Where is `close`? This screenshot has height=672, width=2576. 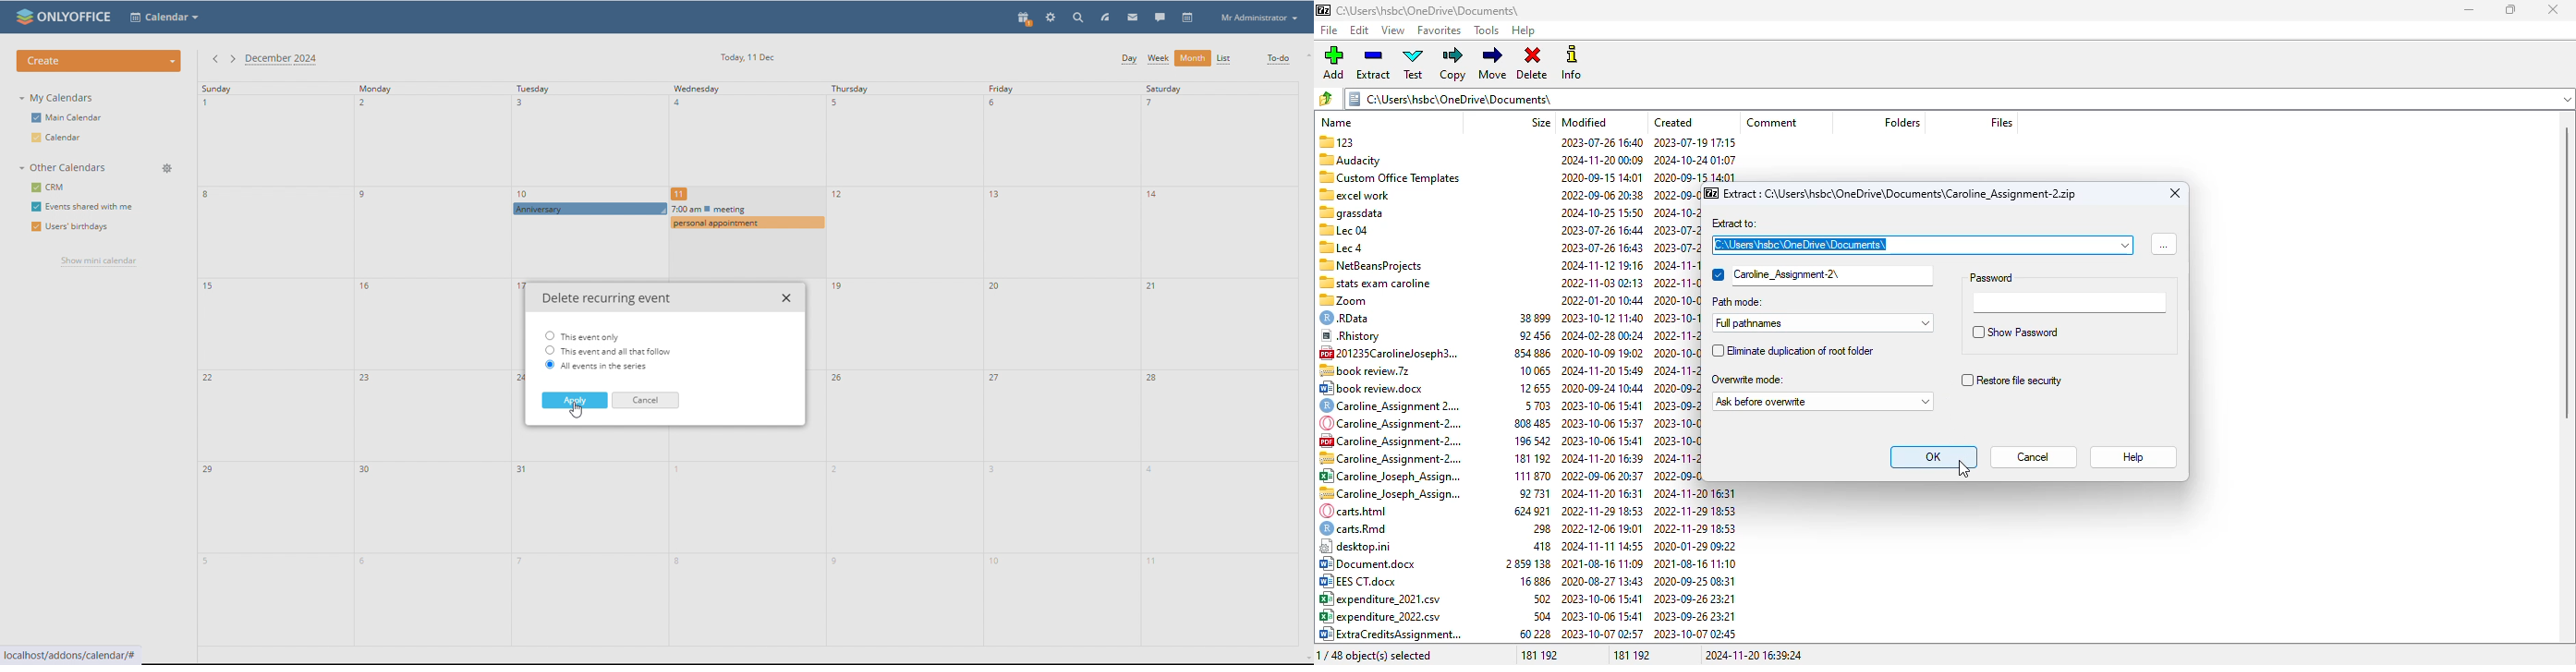 close is located at coordinates (2175, 193).